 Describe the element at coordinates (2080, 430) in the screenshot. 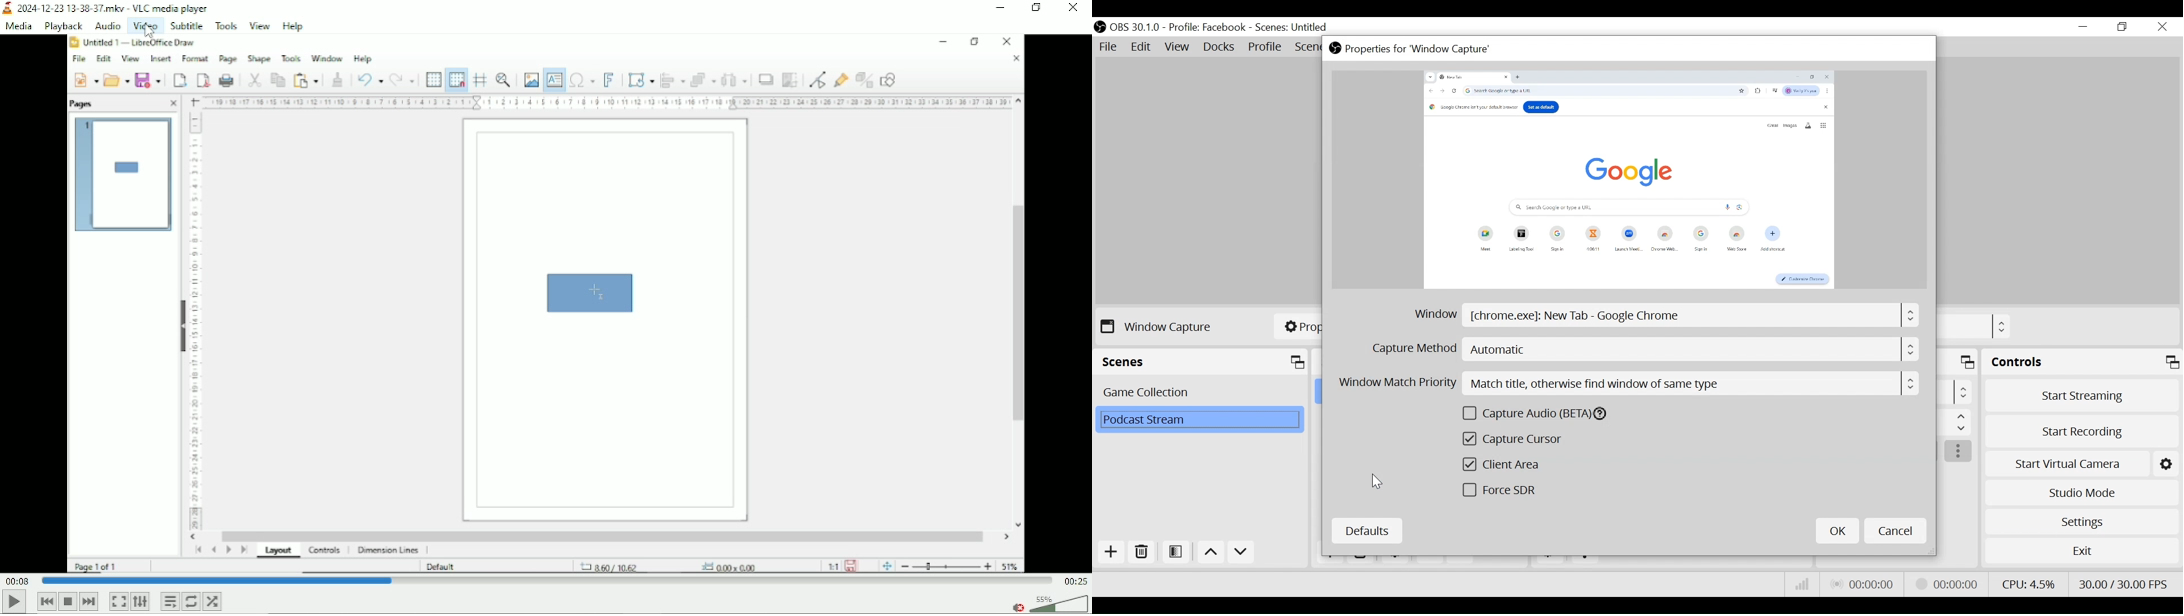

I see `Start Recording` at that location.